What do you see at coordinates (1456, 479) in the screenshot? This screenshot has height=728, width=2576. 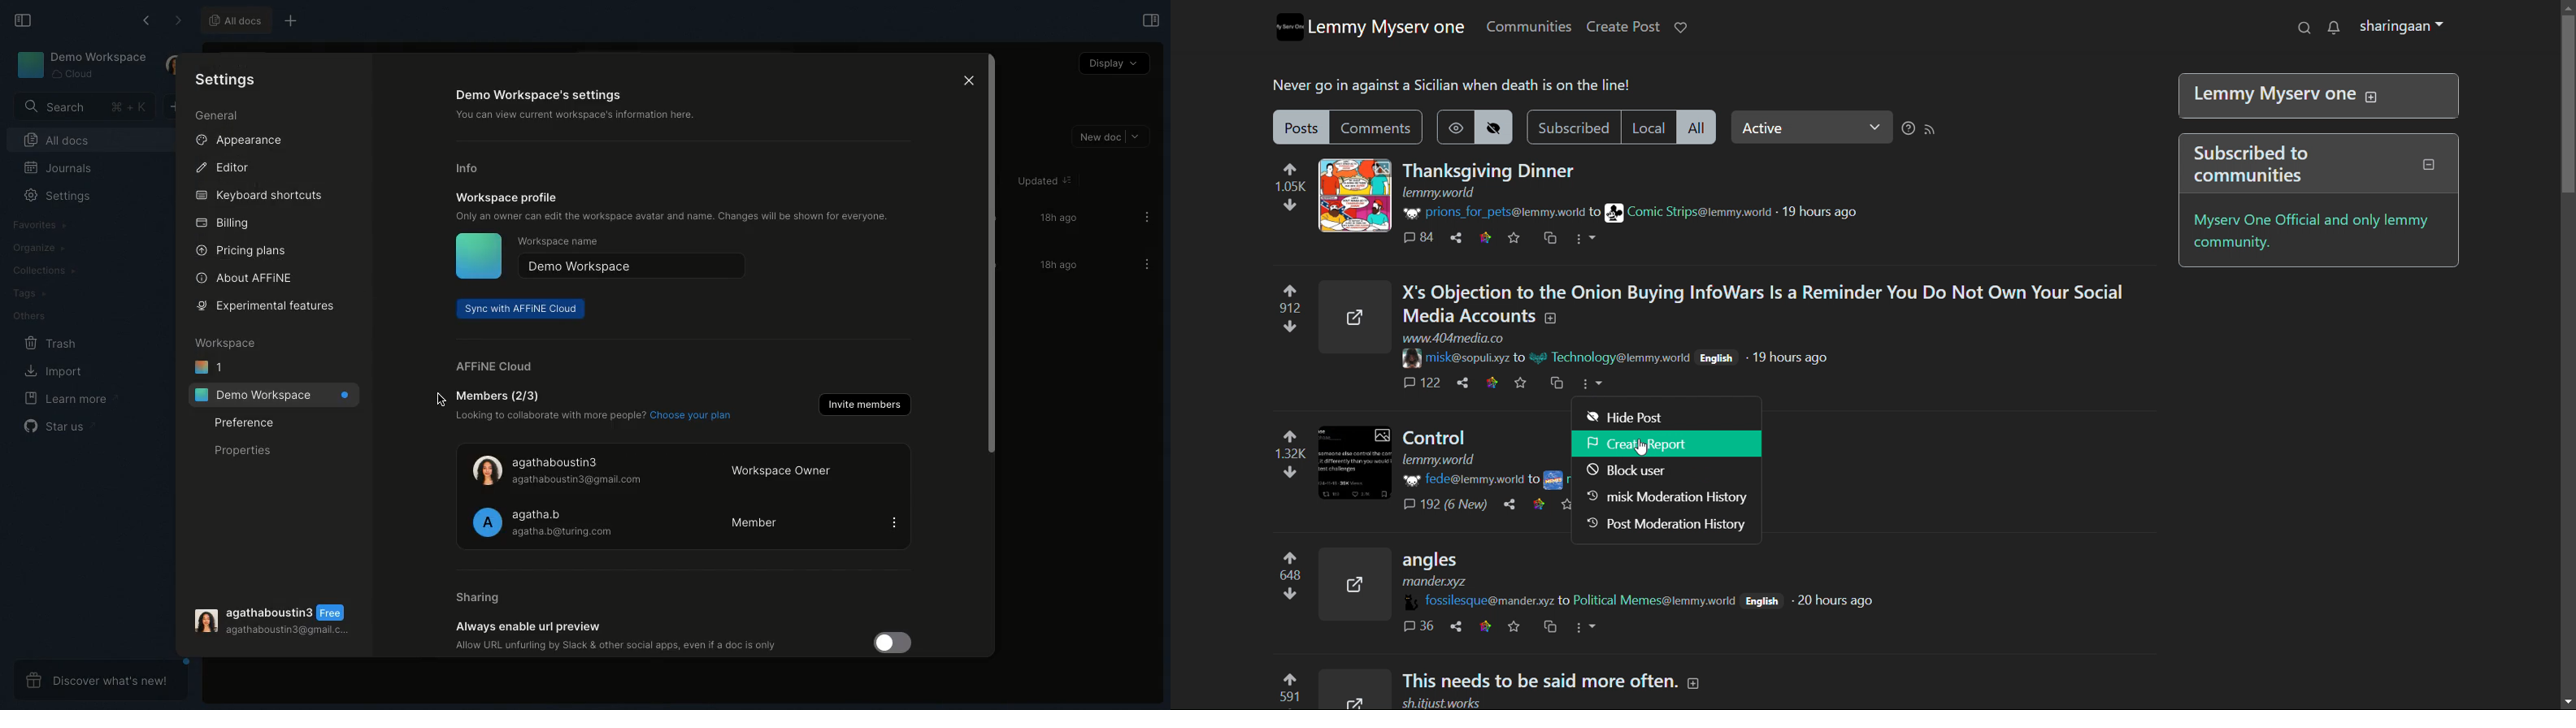 I see `username` at bounding box center [1456, 479].